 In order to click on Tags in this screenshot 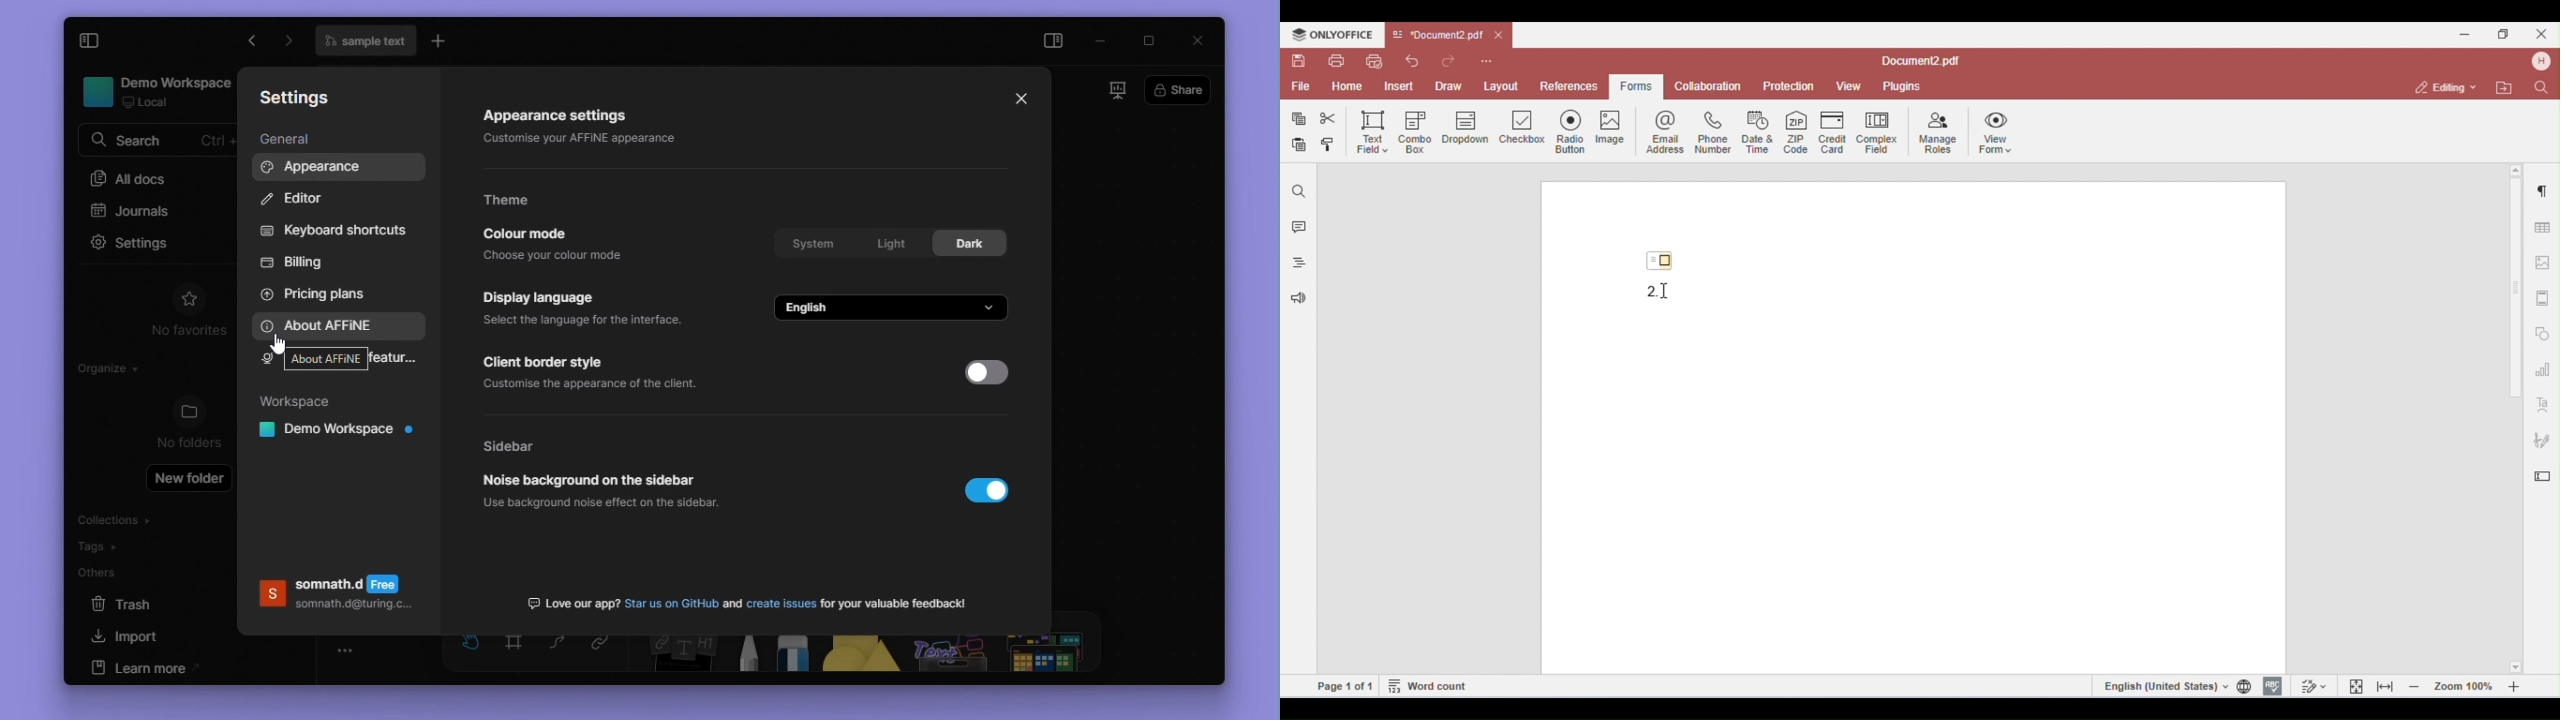, I will do `click(150, 547)`.